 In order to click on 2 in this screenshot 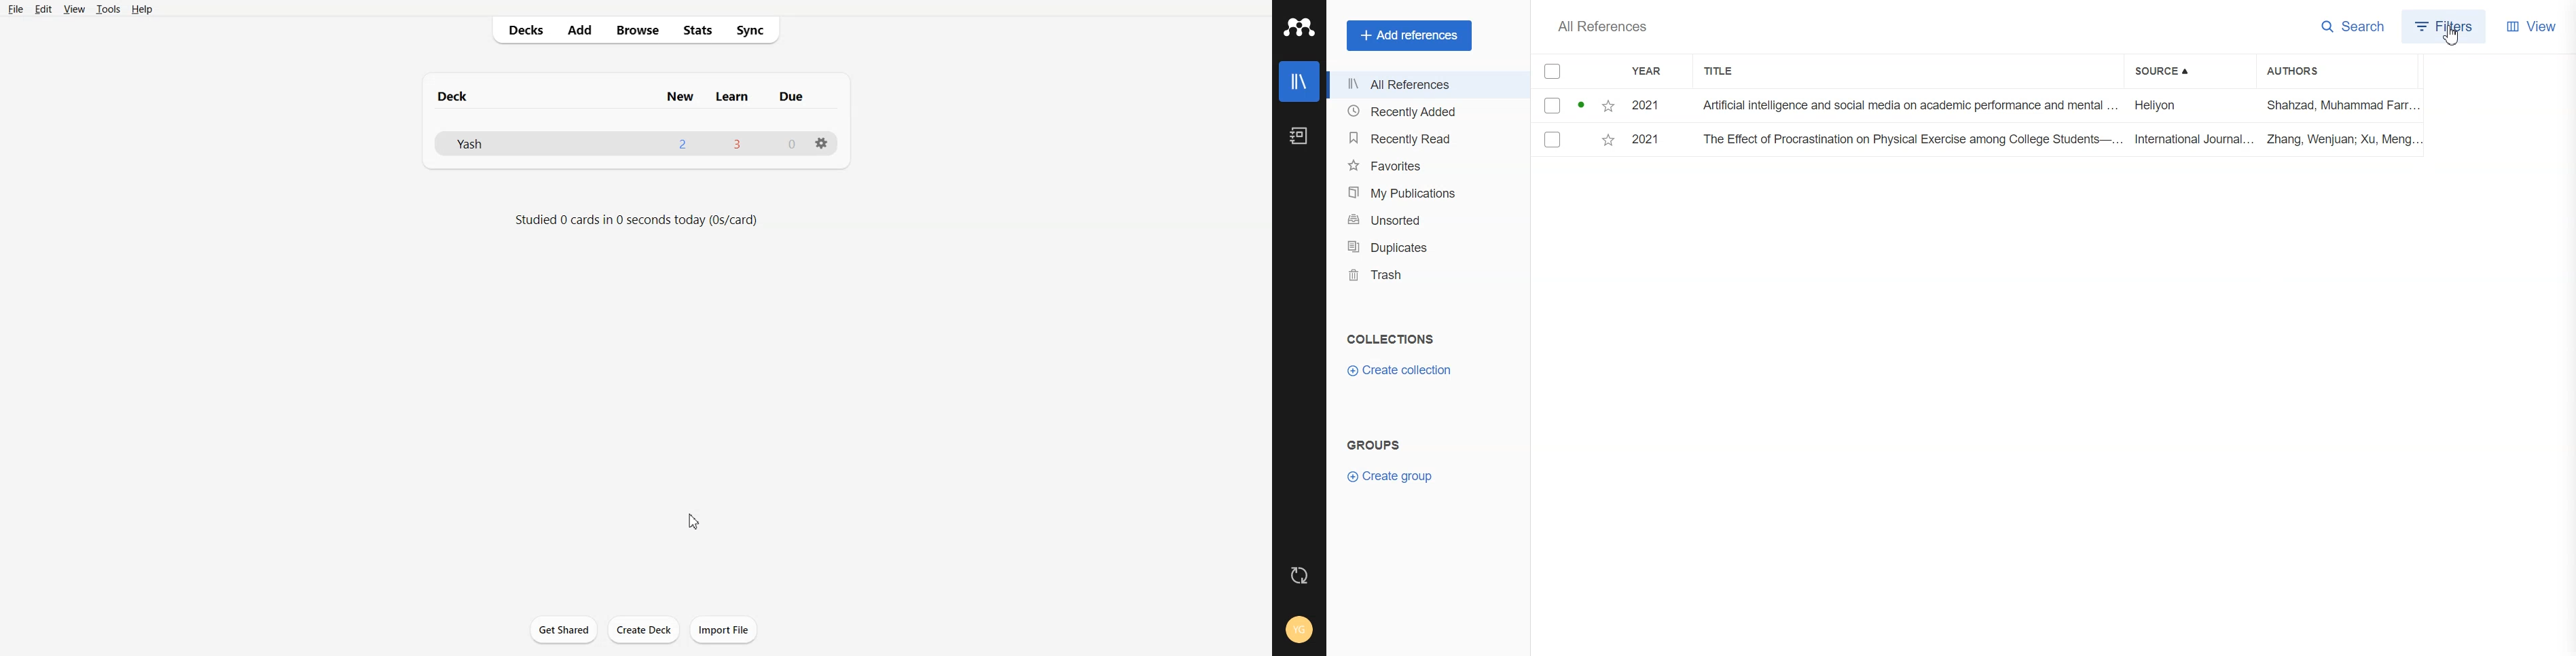, I will do `click(683, 144)`.